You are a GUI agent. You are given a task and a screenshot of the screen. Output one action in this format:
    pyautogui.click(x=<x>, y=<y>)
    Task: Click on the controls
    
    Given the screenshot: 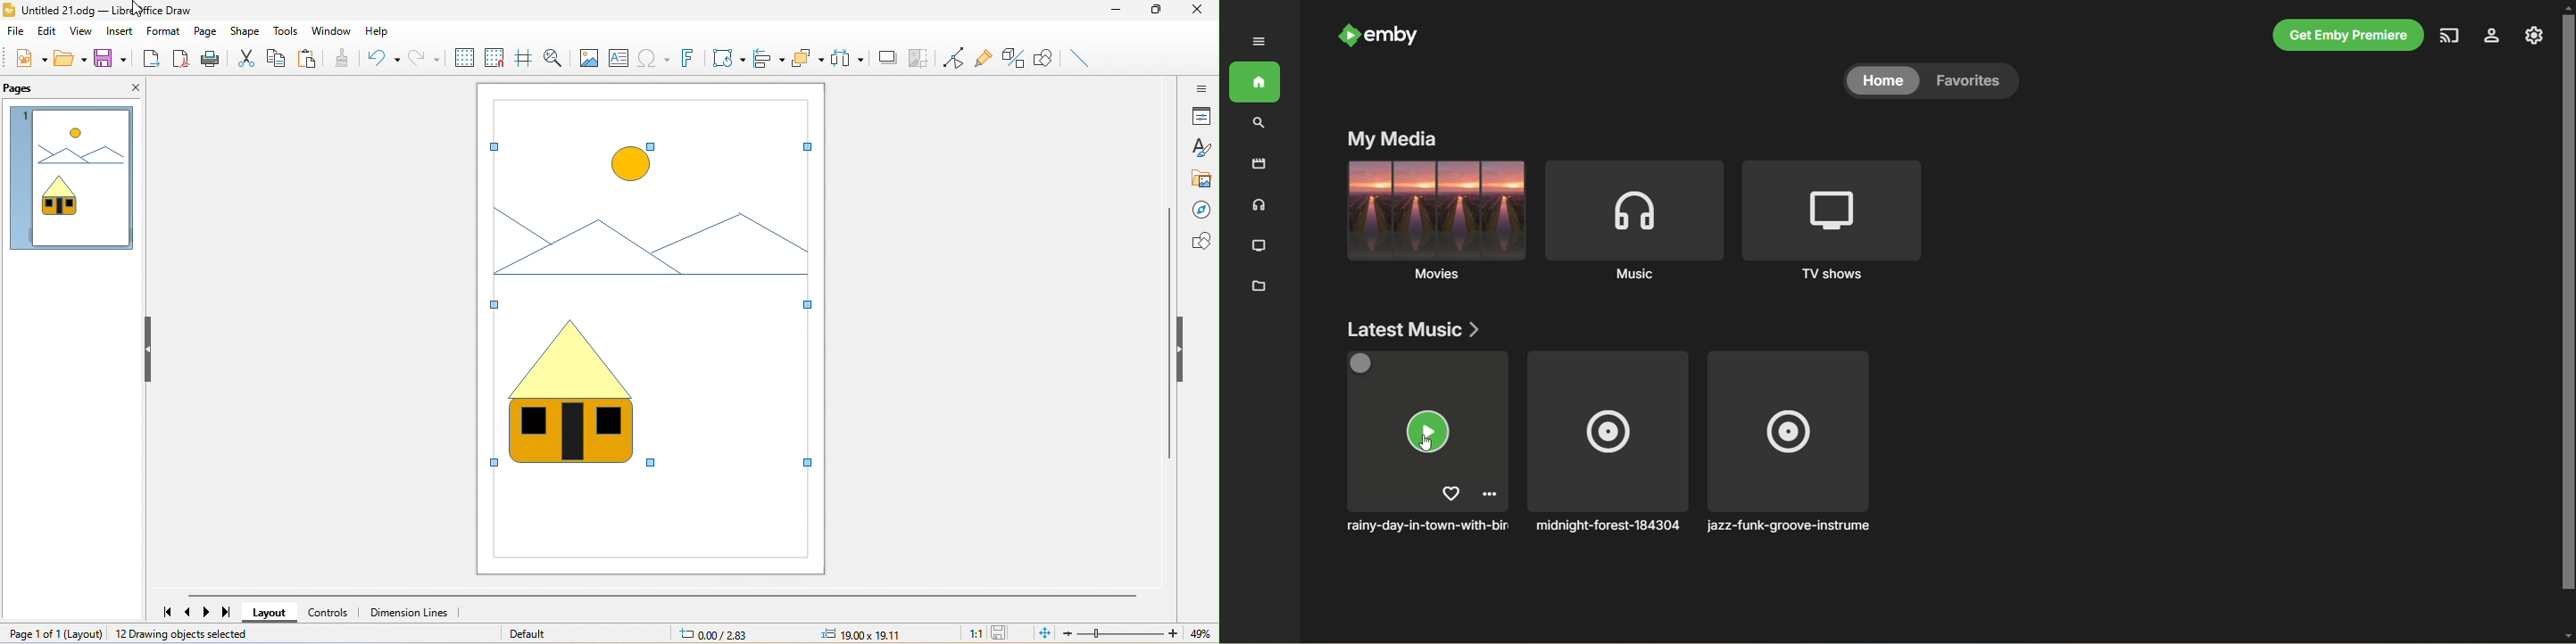 What is the action you would take?
    pyautogui.click(x=328, y=612)
    